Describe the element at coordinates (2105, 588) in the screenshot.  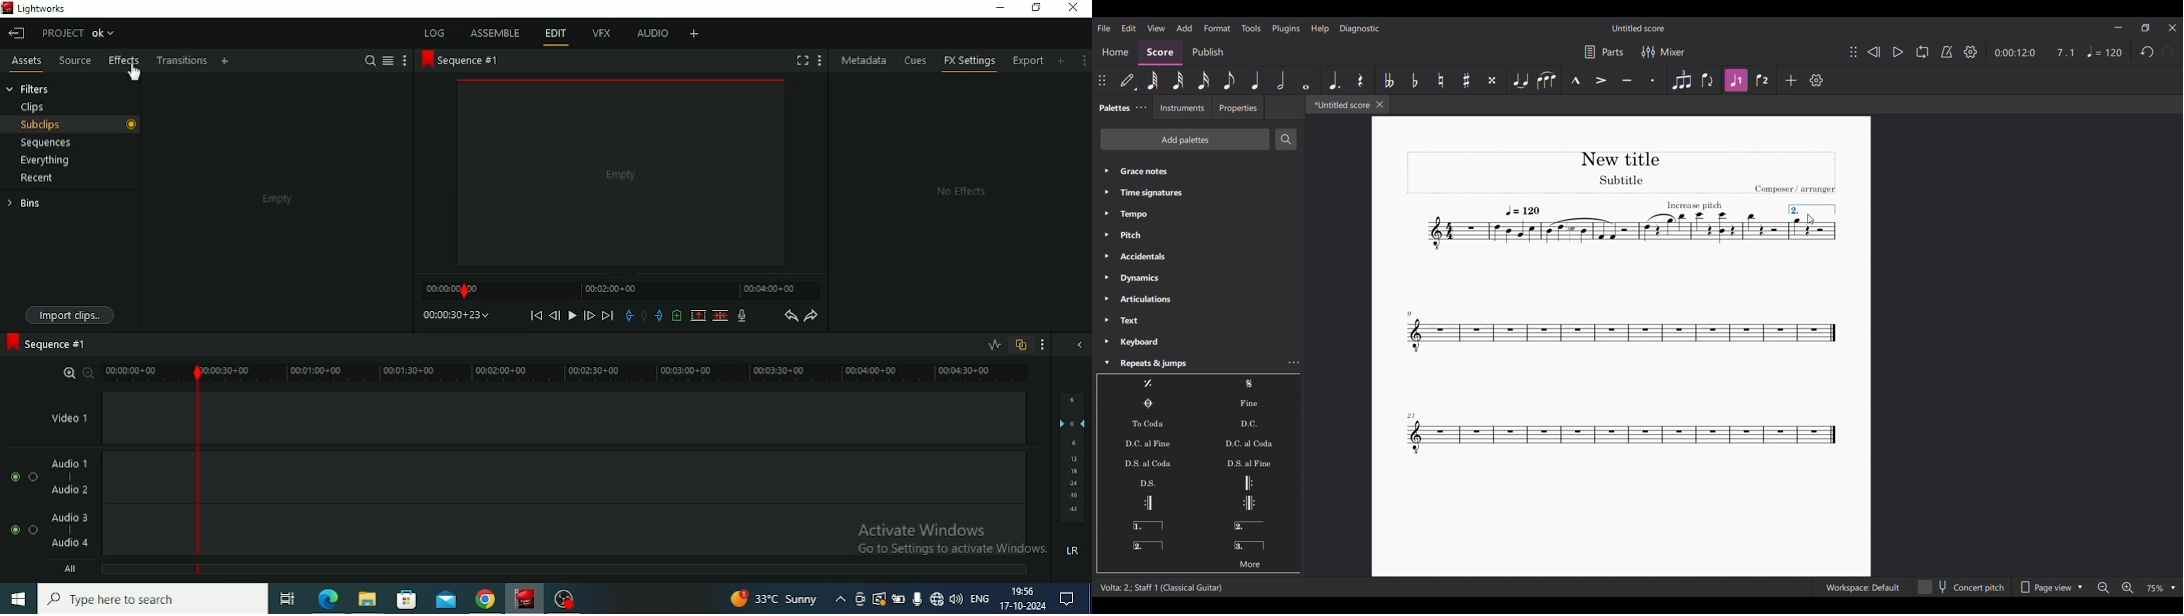
I see `Zoom out` at that location.